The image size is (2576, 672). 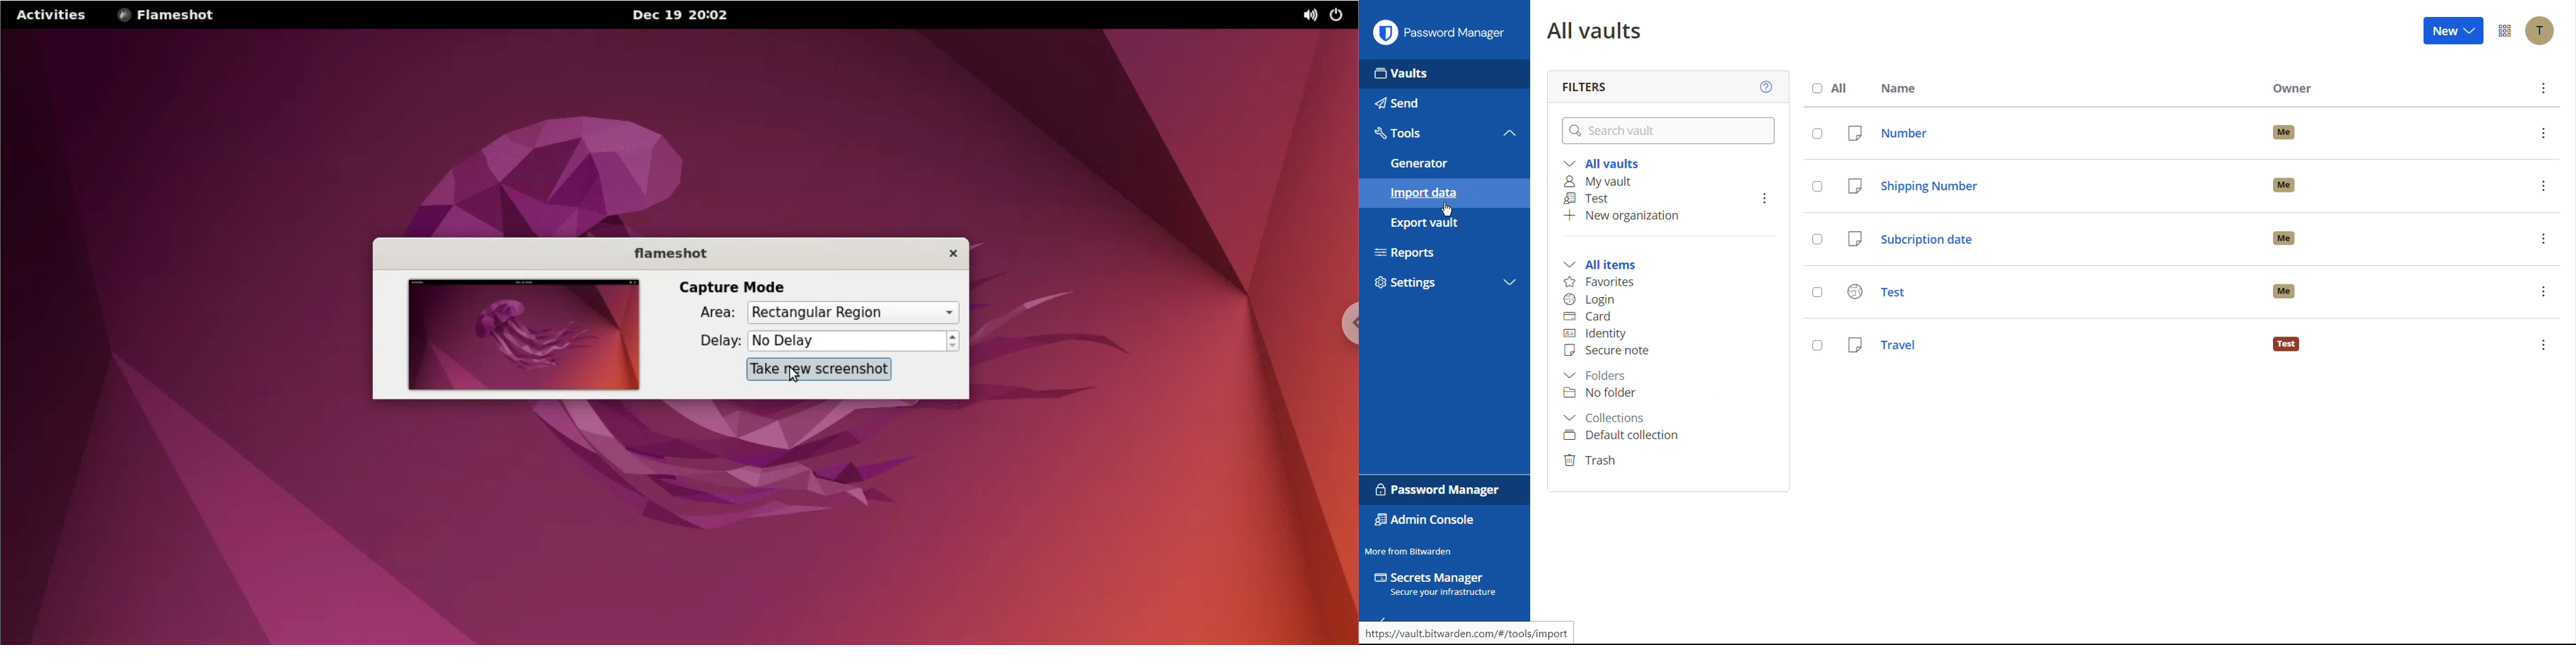 What do you see at coordinates (2546, 88) in the screenshot?
I see `options` at bounding box center [2546, 88].